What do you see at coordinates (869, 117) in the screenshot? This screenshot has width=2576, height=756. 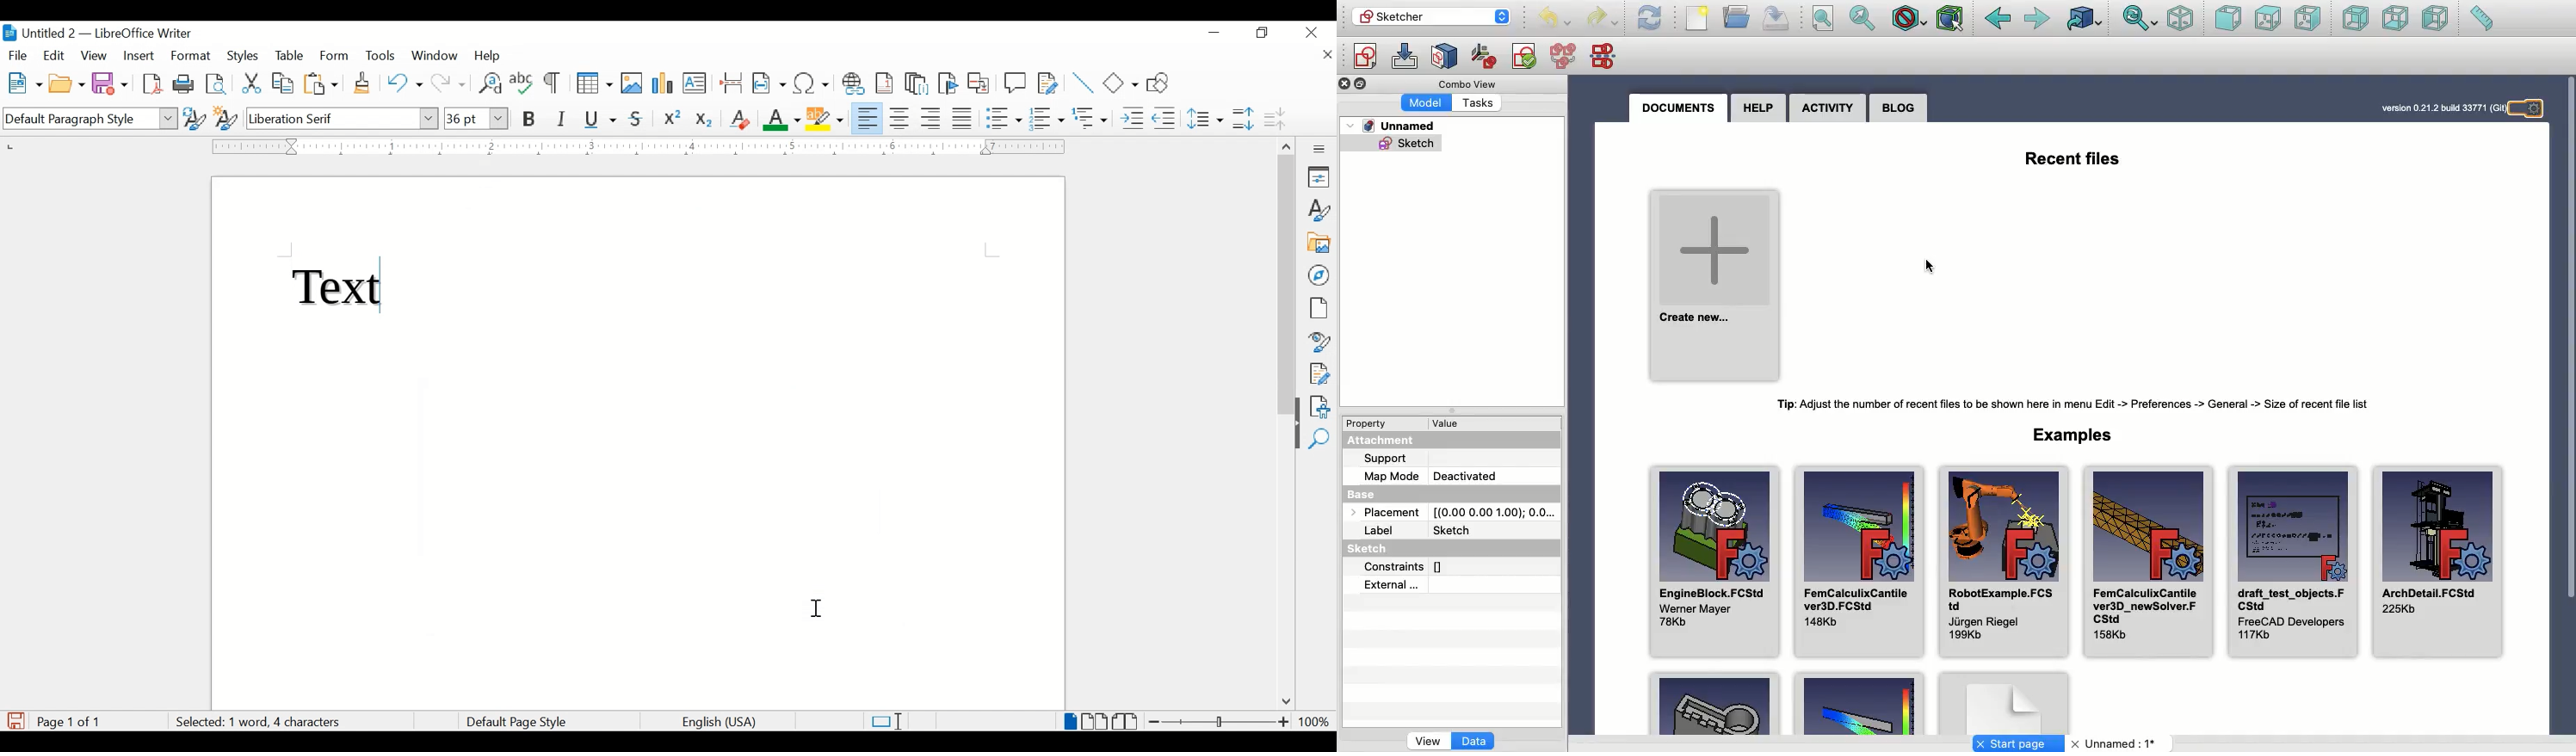 I see `align left` at bounding box center [869, 117].